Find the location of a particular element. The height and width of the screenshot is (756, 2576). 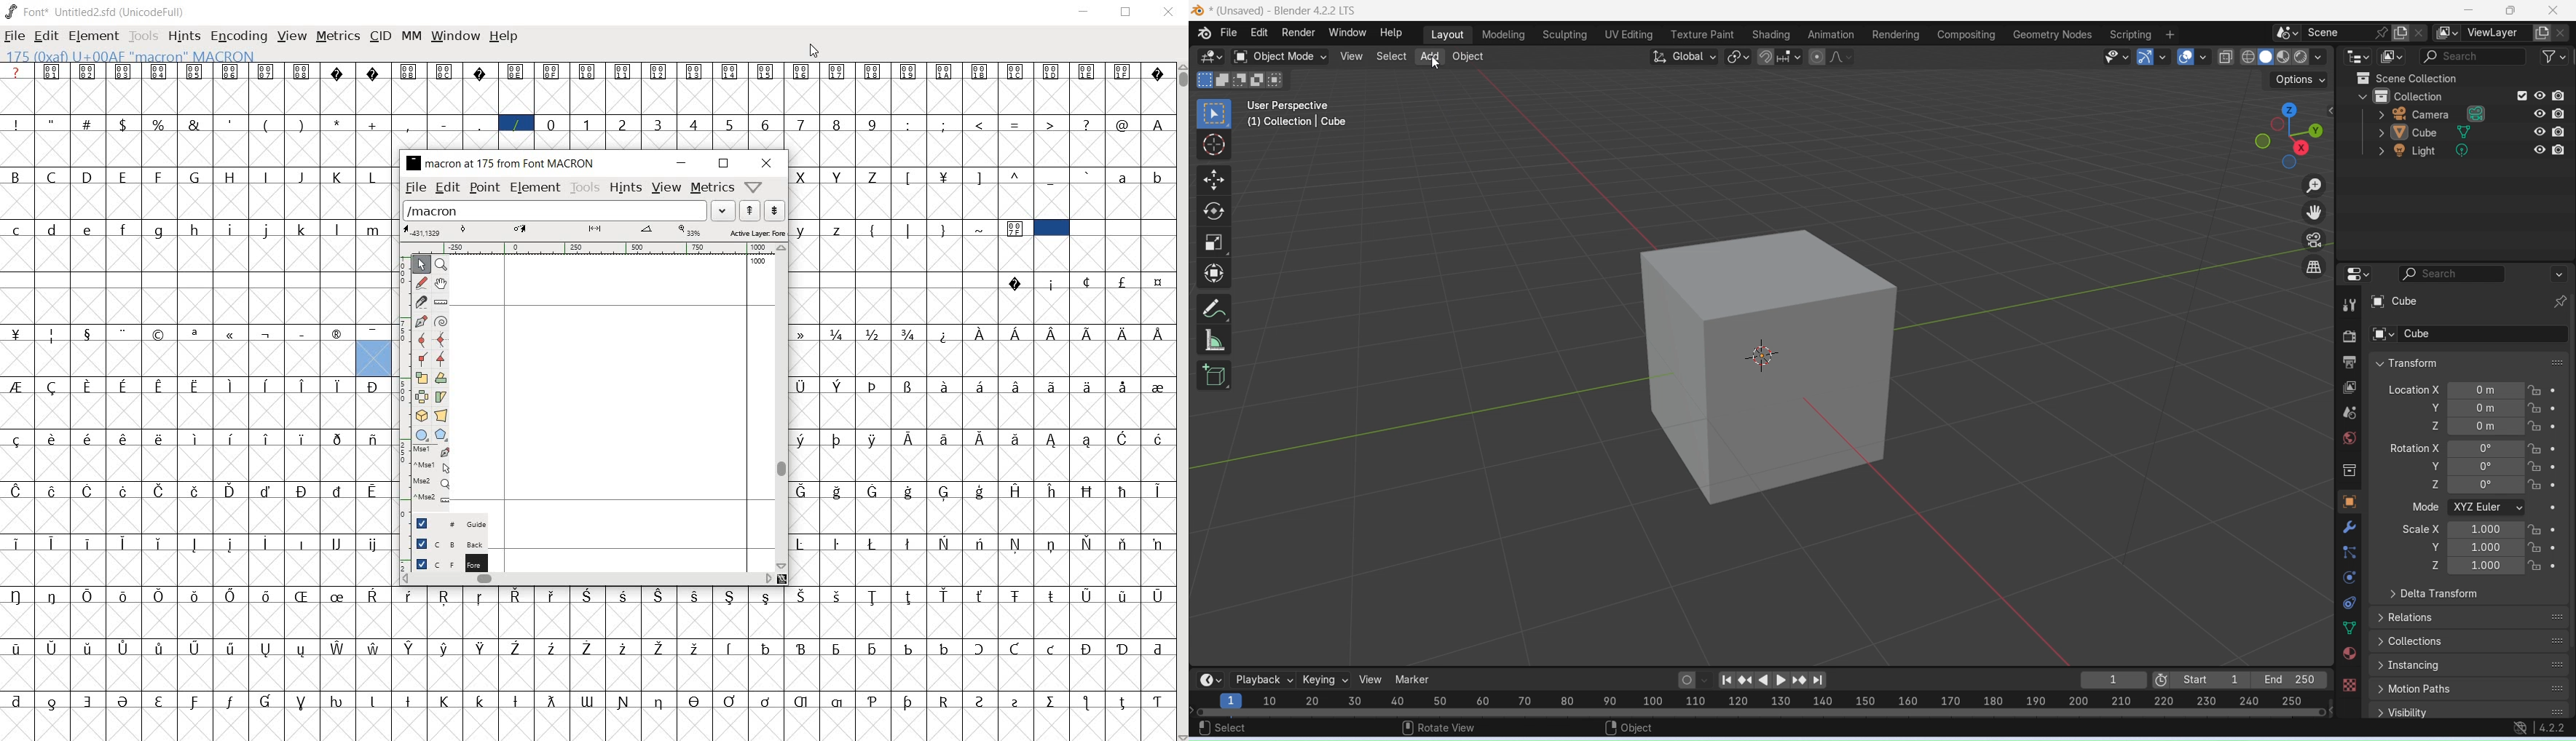

b is located at coordinates (1156, 177).